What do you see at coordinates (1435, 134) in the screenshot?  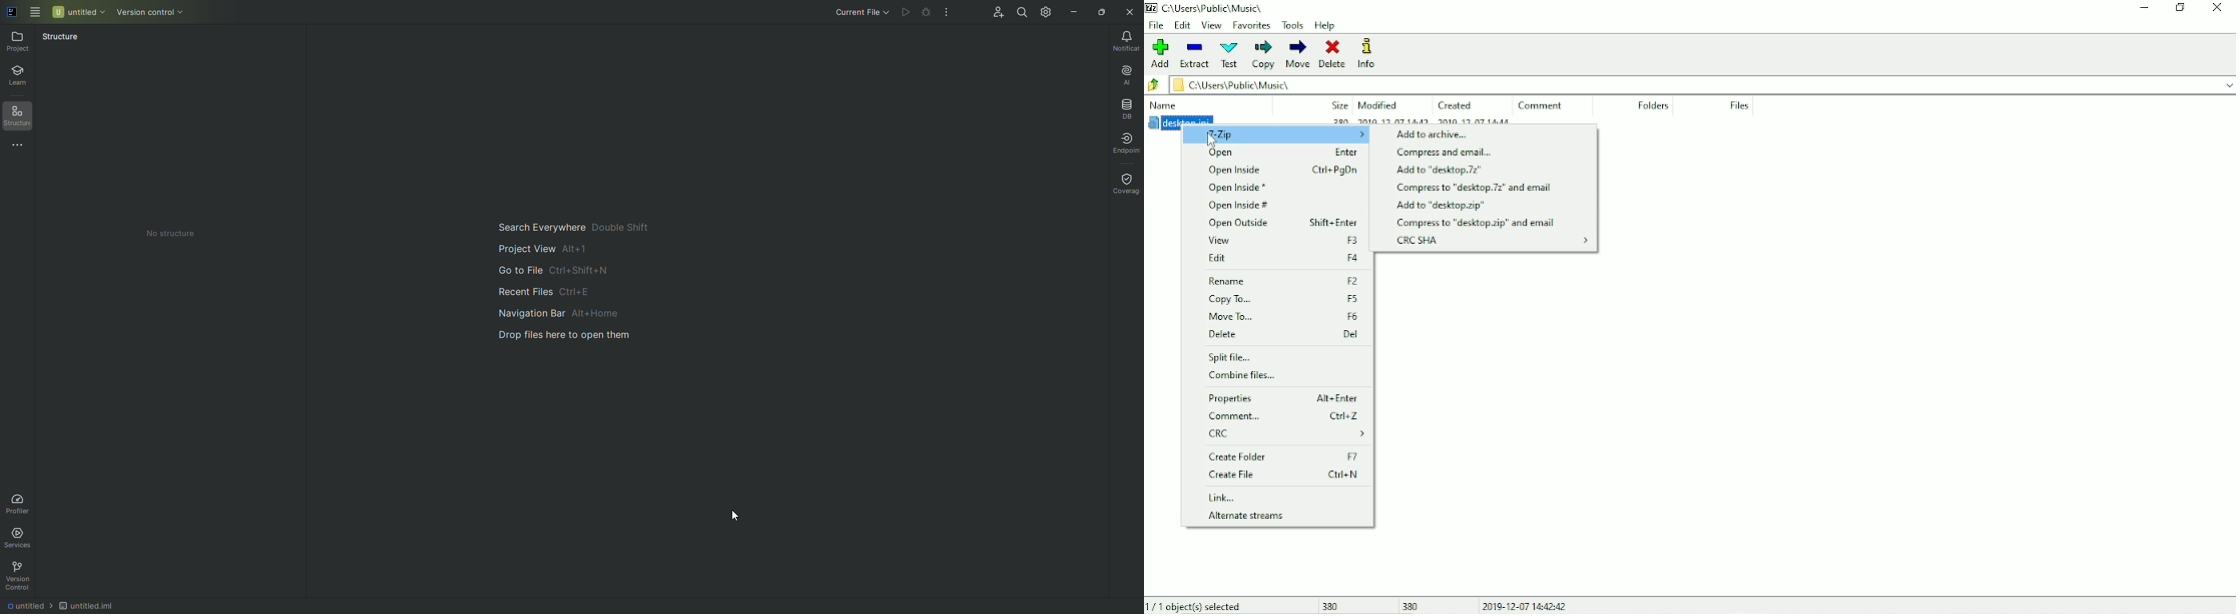 I see `Add to archive` at bounding box center [1435, 134].